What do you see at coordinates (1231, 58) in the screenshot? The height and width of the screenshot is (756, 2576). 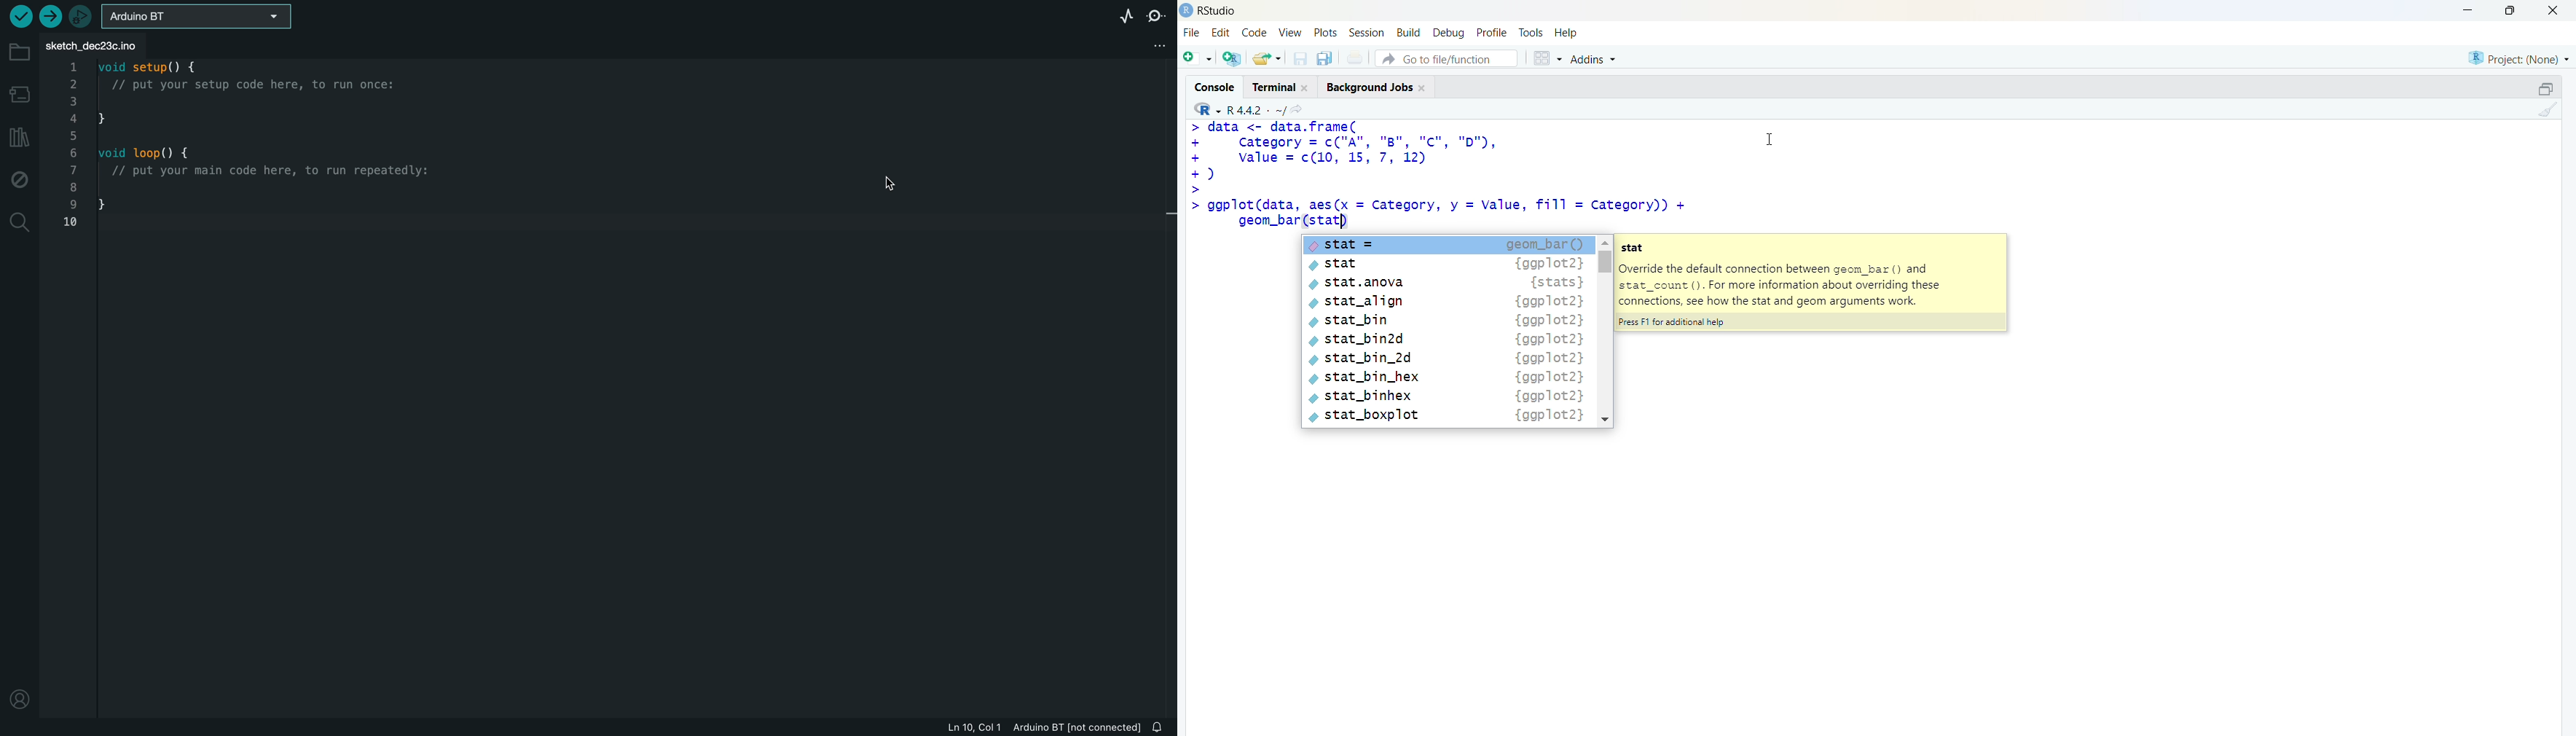 I see `create a project` at bounding box center [1231, 58].